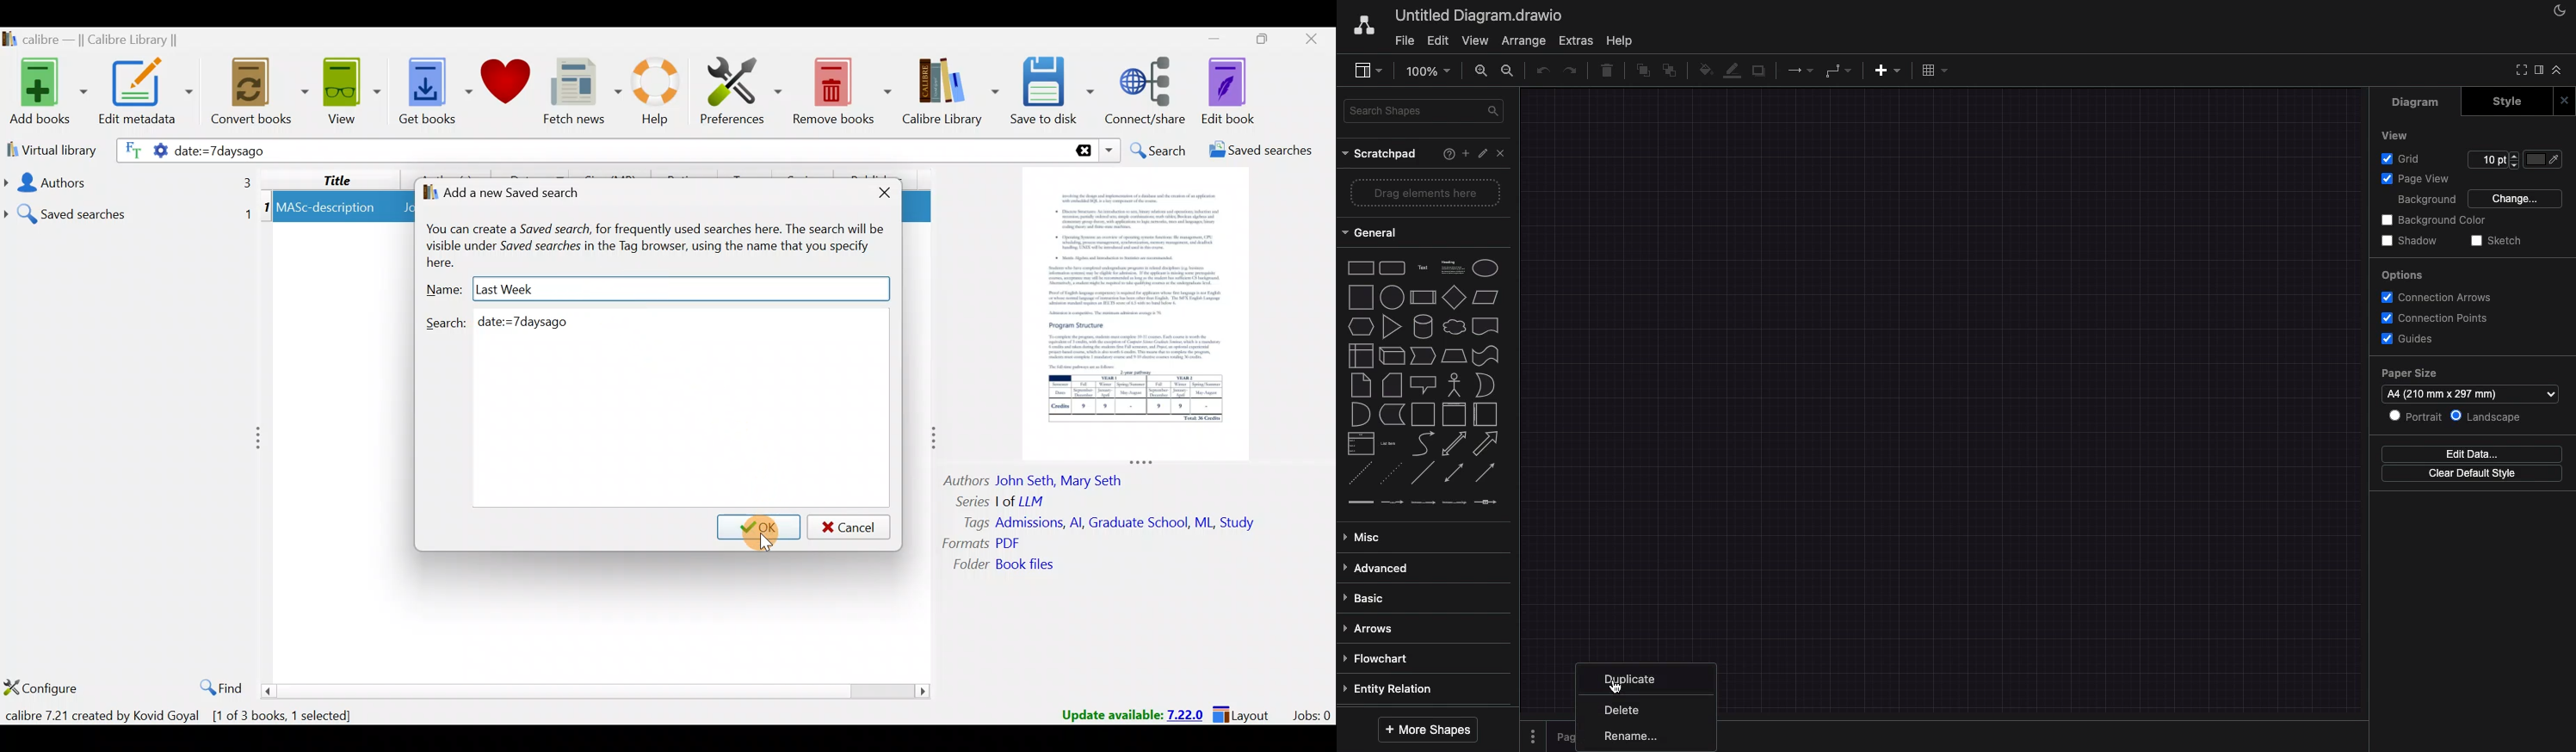 The width and height of the screenshot is (2576, 756). What do you see at coordinates (1561, 737) in the screenshot?
I see `page 1` at bounding box center [1561, 737].